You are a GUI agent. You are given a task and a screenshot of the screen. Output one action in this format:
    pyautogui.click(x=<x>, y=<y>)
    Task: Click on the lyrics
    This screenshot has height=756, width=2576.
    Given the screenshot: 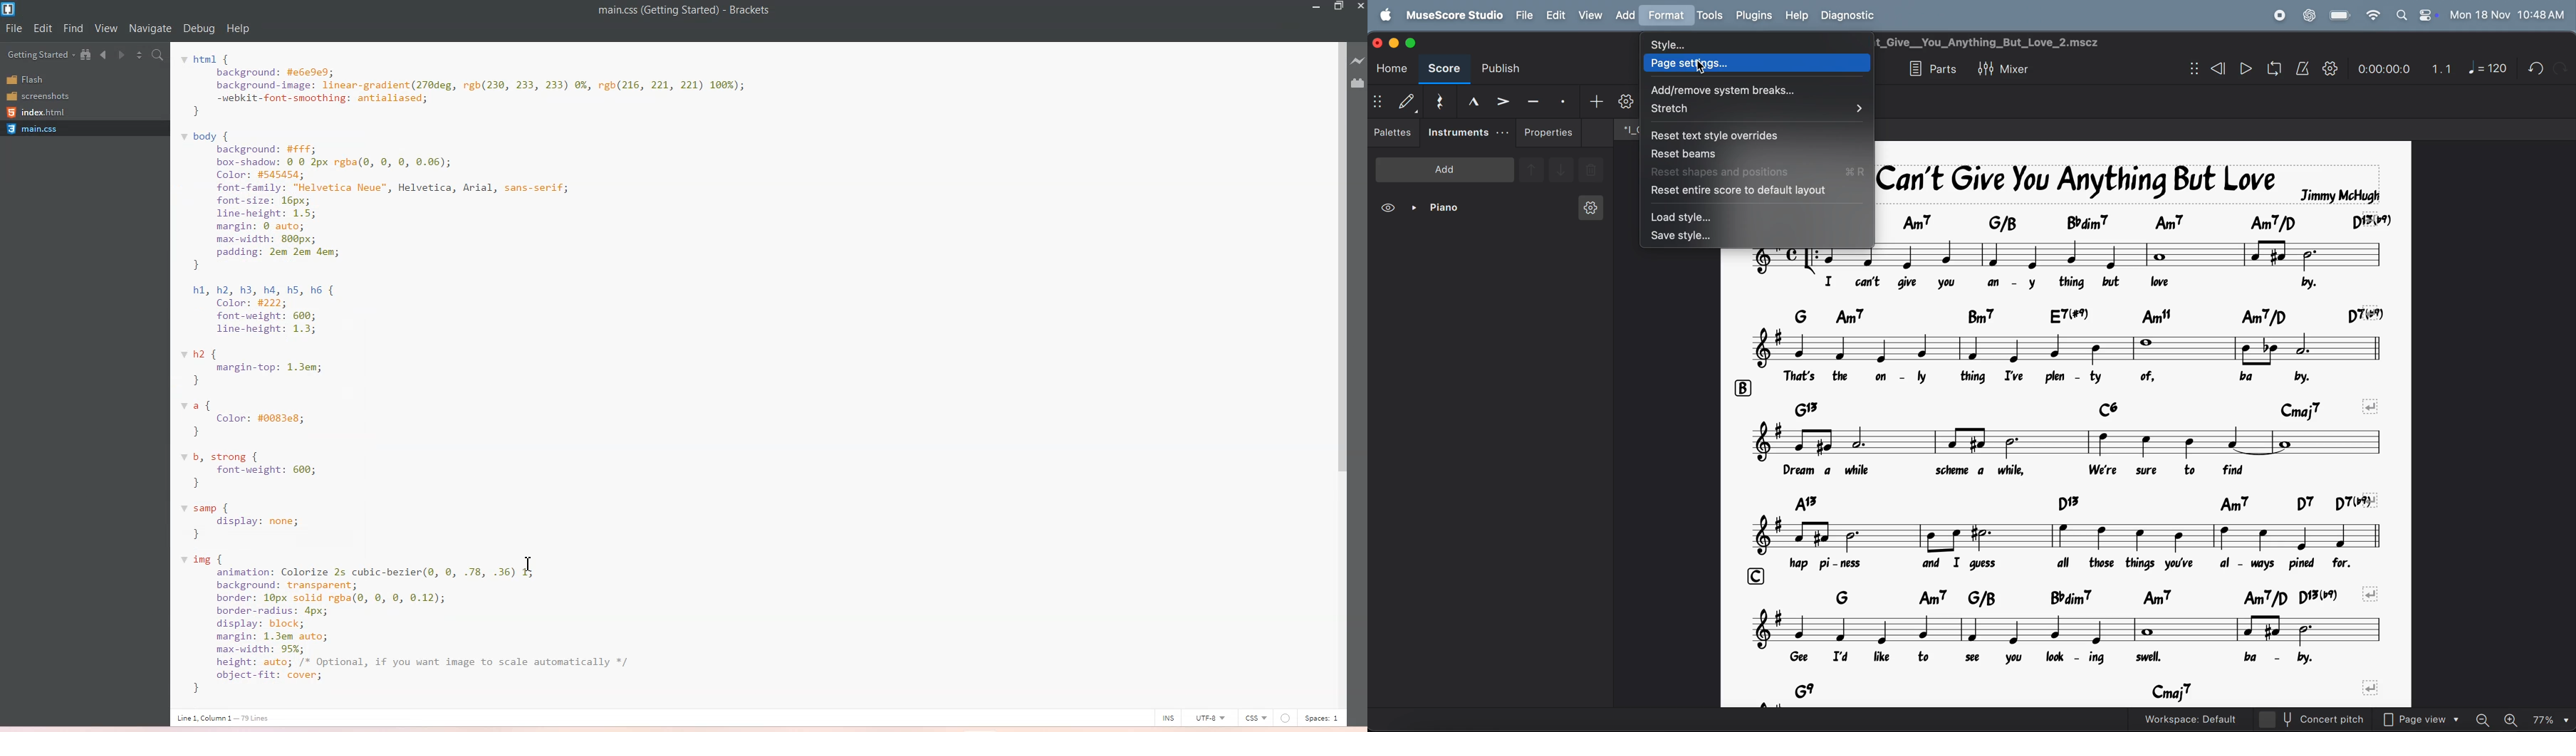 What is the action you would take?
    pyautogui.click(x=2061, y=473)
    